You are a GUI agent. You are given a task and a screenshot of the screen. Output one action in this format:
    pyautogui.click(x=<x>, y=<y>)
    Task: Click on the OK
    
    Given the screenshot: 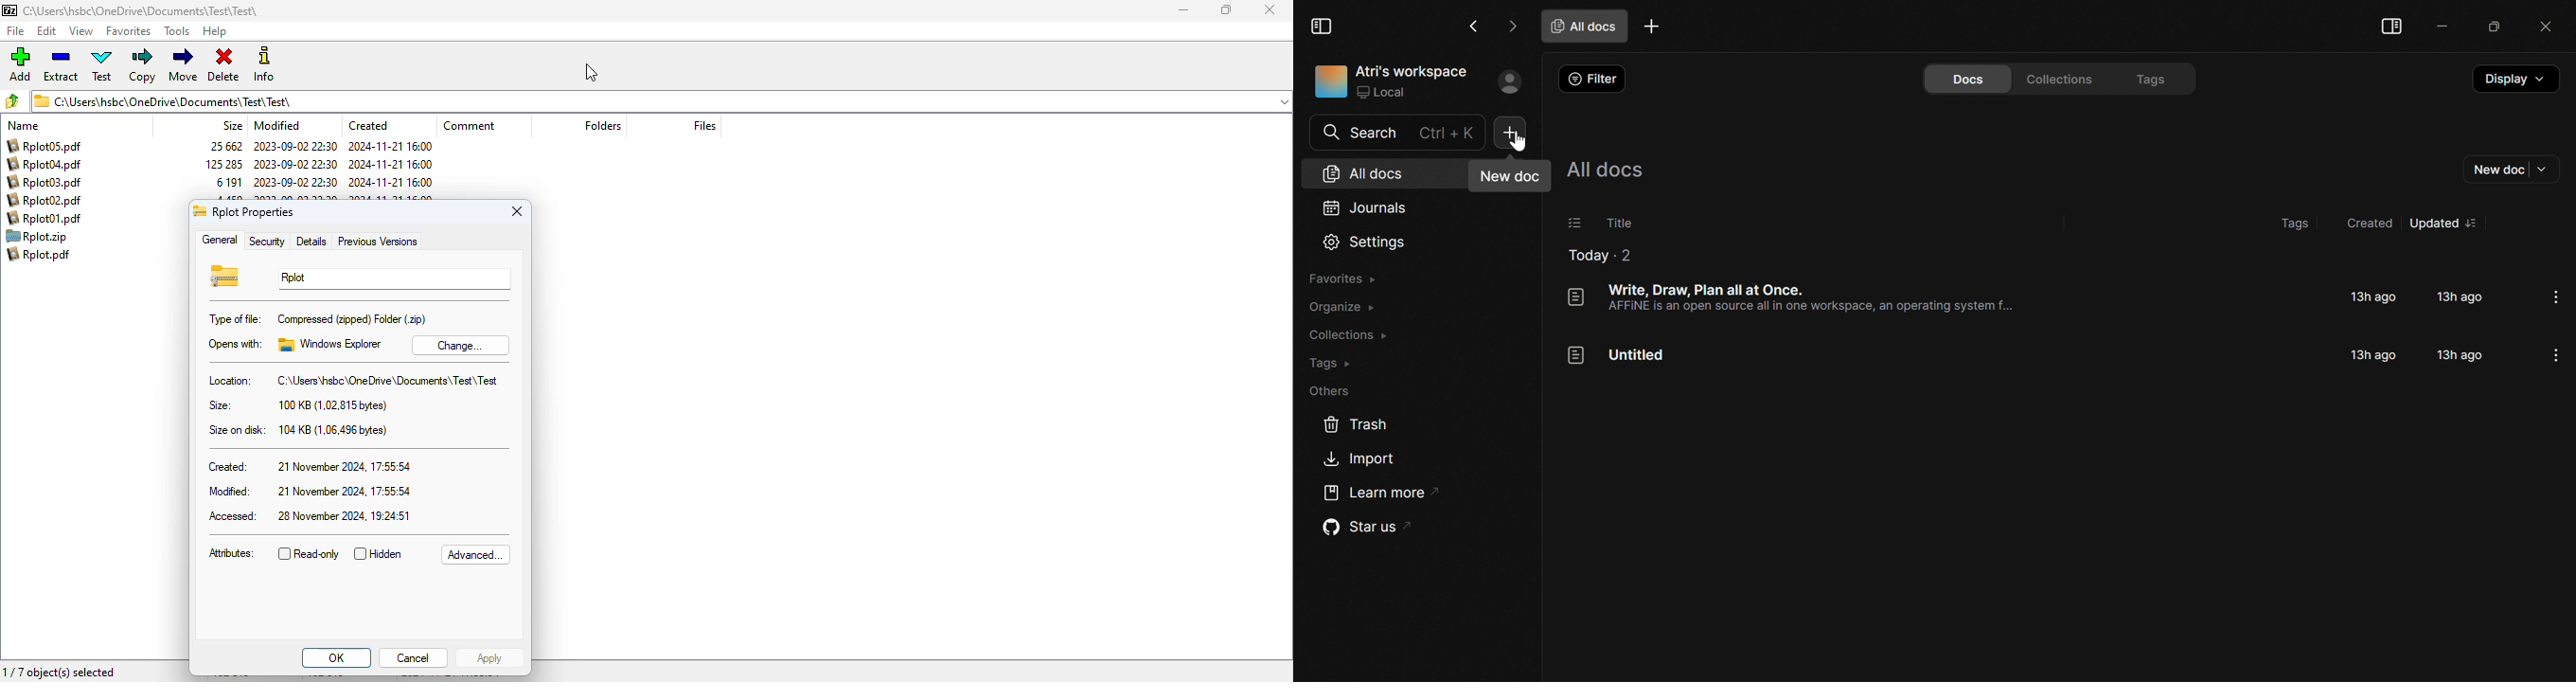 What is the action you would take?
    pyautogui.click(x=336, y=658)
    